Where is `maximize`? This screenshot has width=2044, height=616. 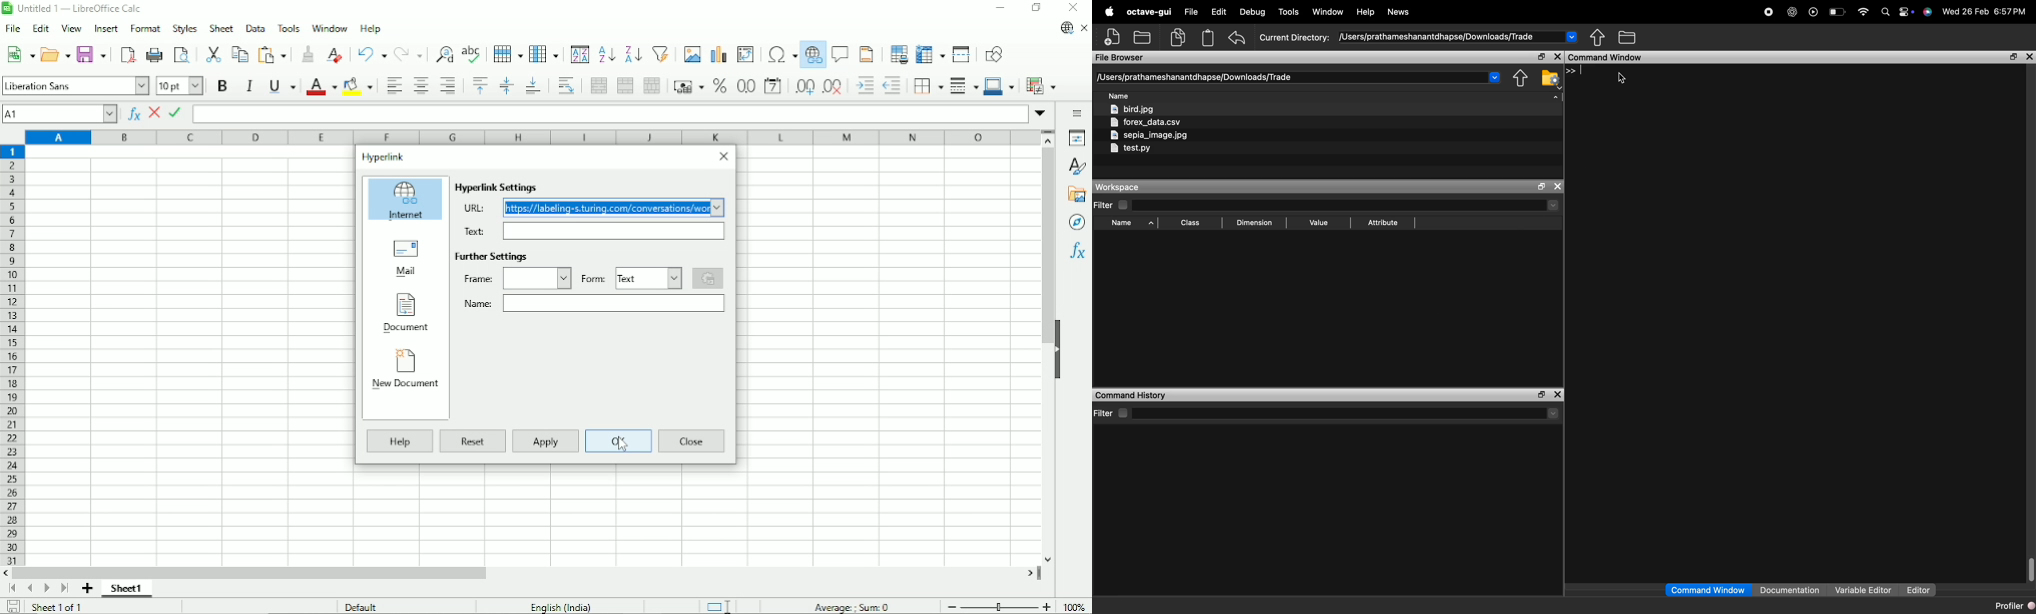 maximize is located at coordinates (1541, 394).